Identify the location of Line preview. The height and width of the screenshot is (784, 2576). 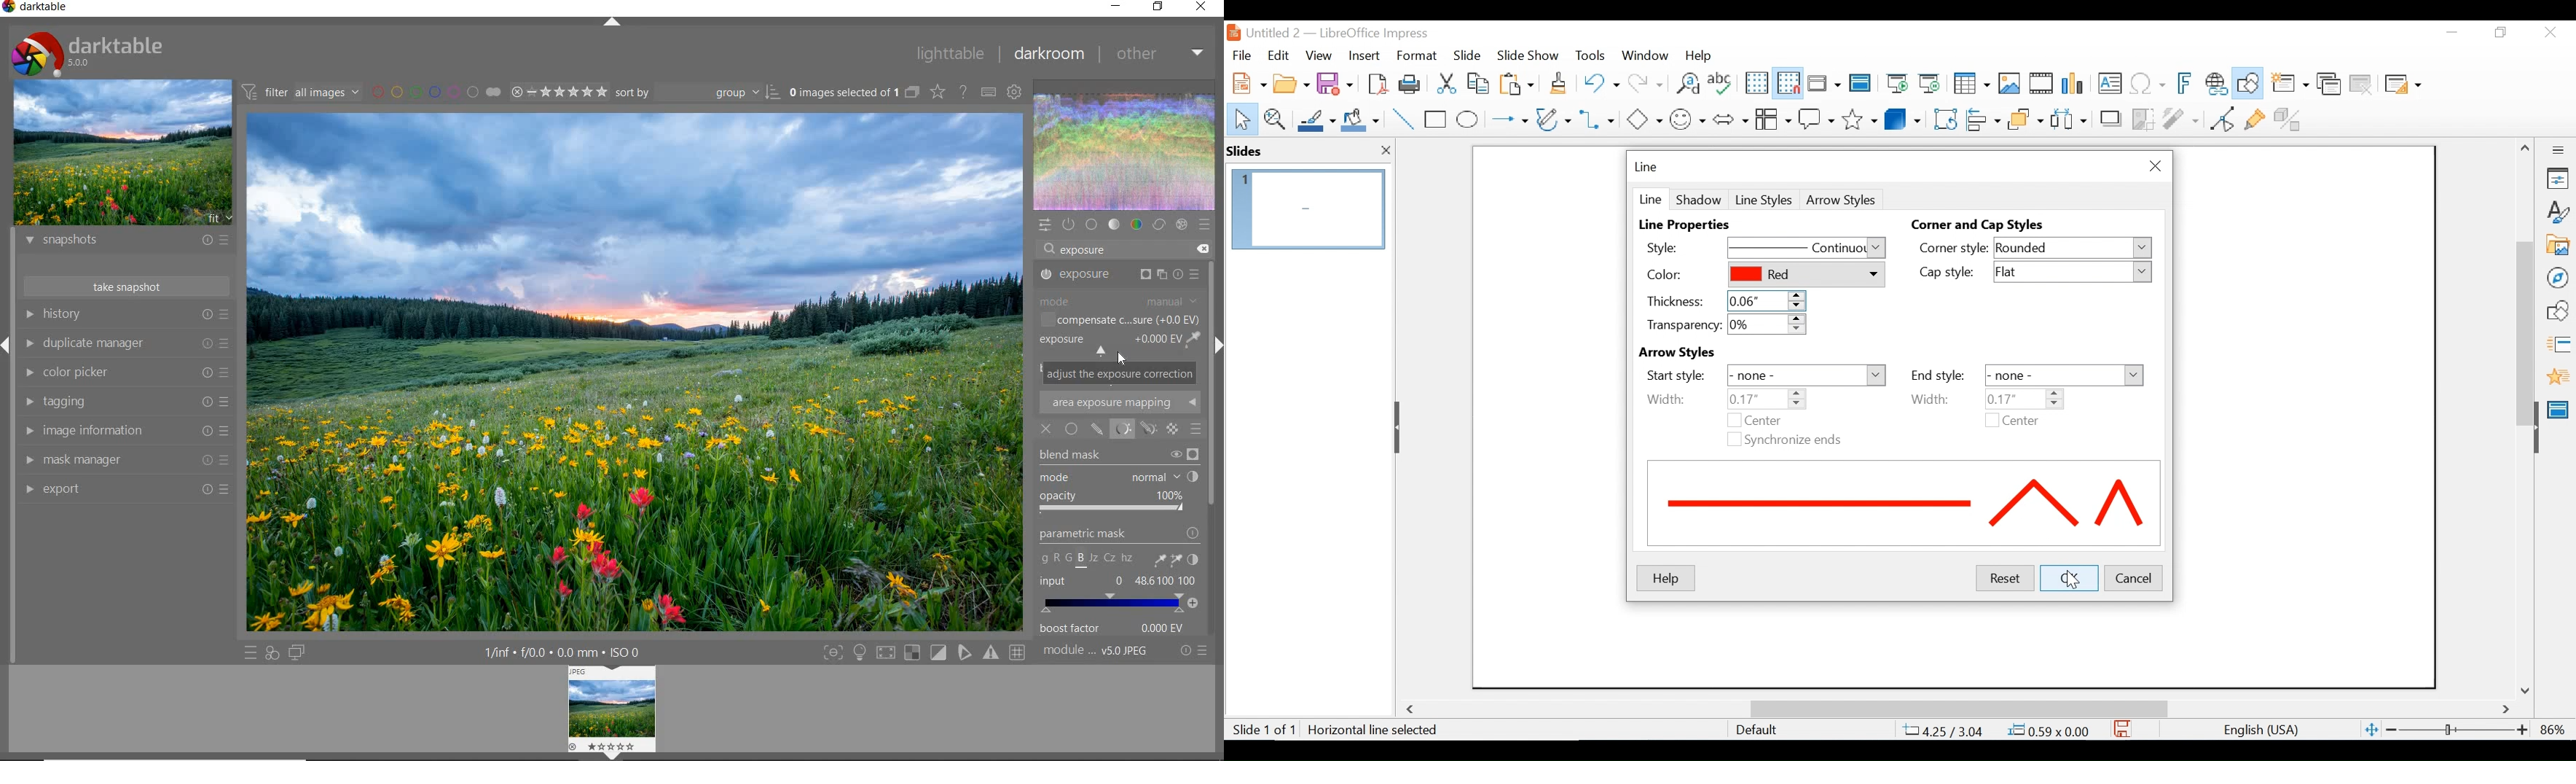
(1905, 503).